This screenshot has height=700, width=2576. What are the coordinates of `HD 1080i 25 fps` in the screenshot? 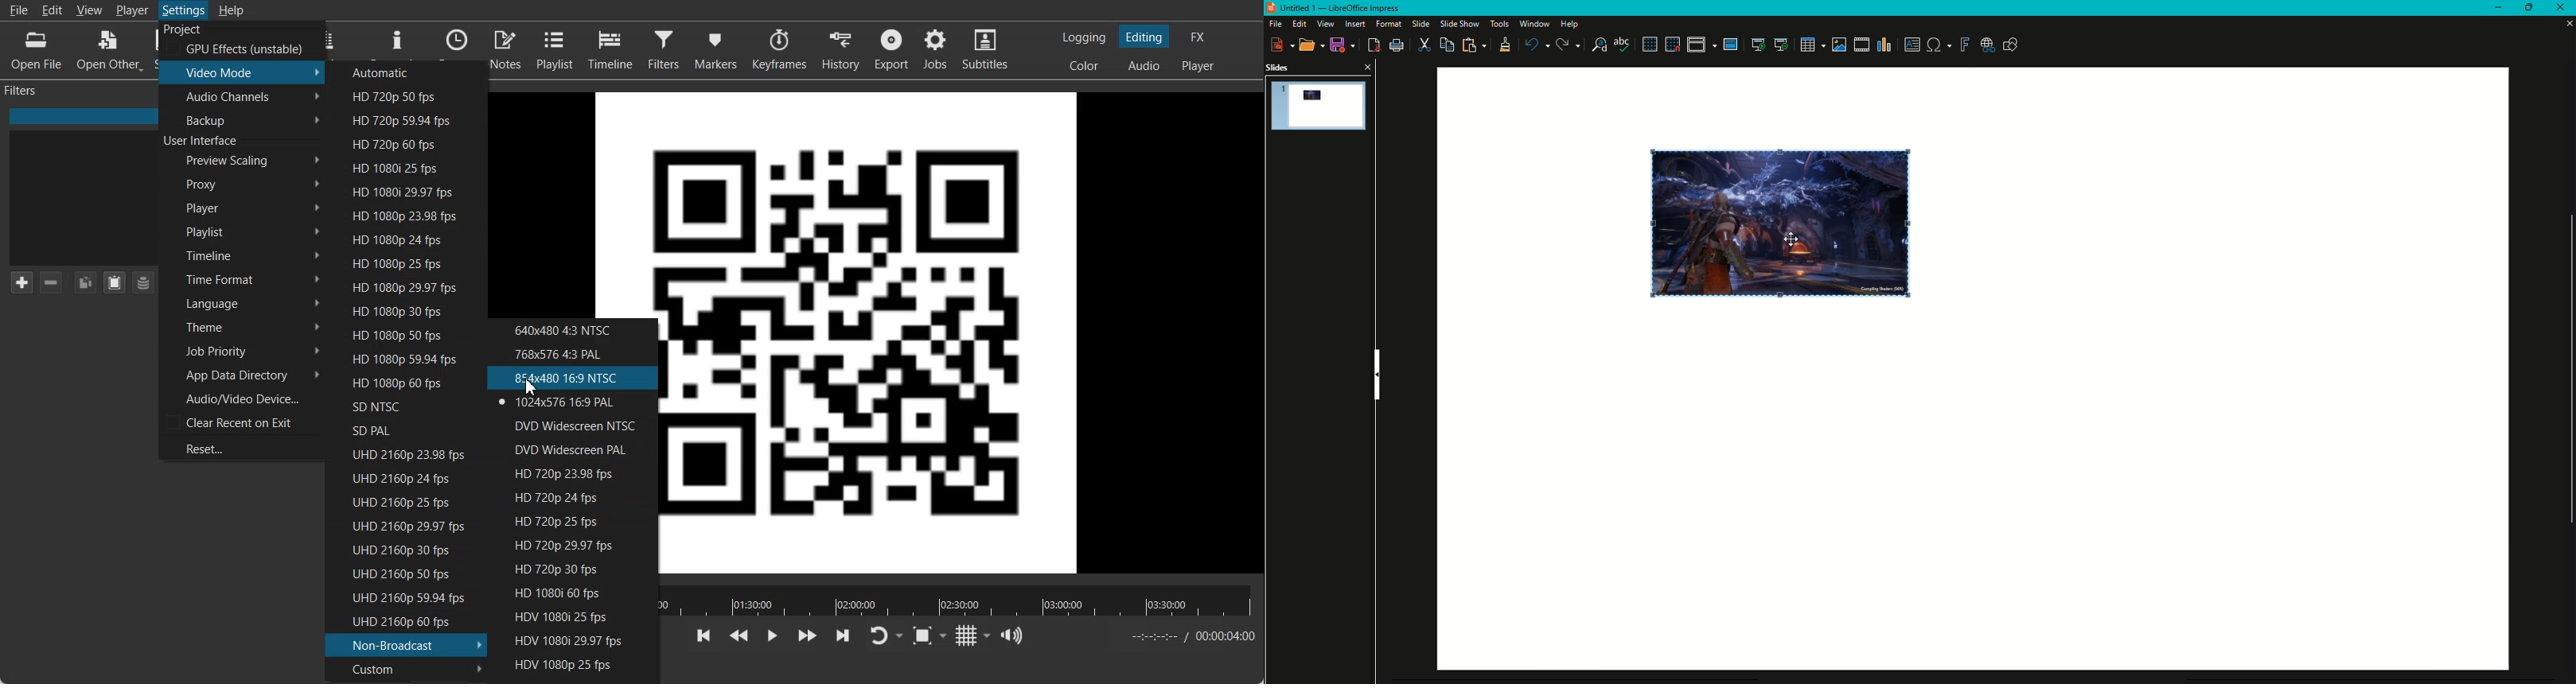 It's located at (403, 168).